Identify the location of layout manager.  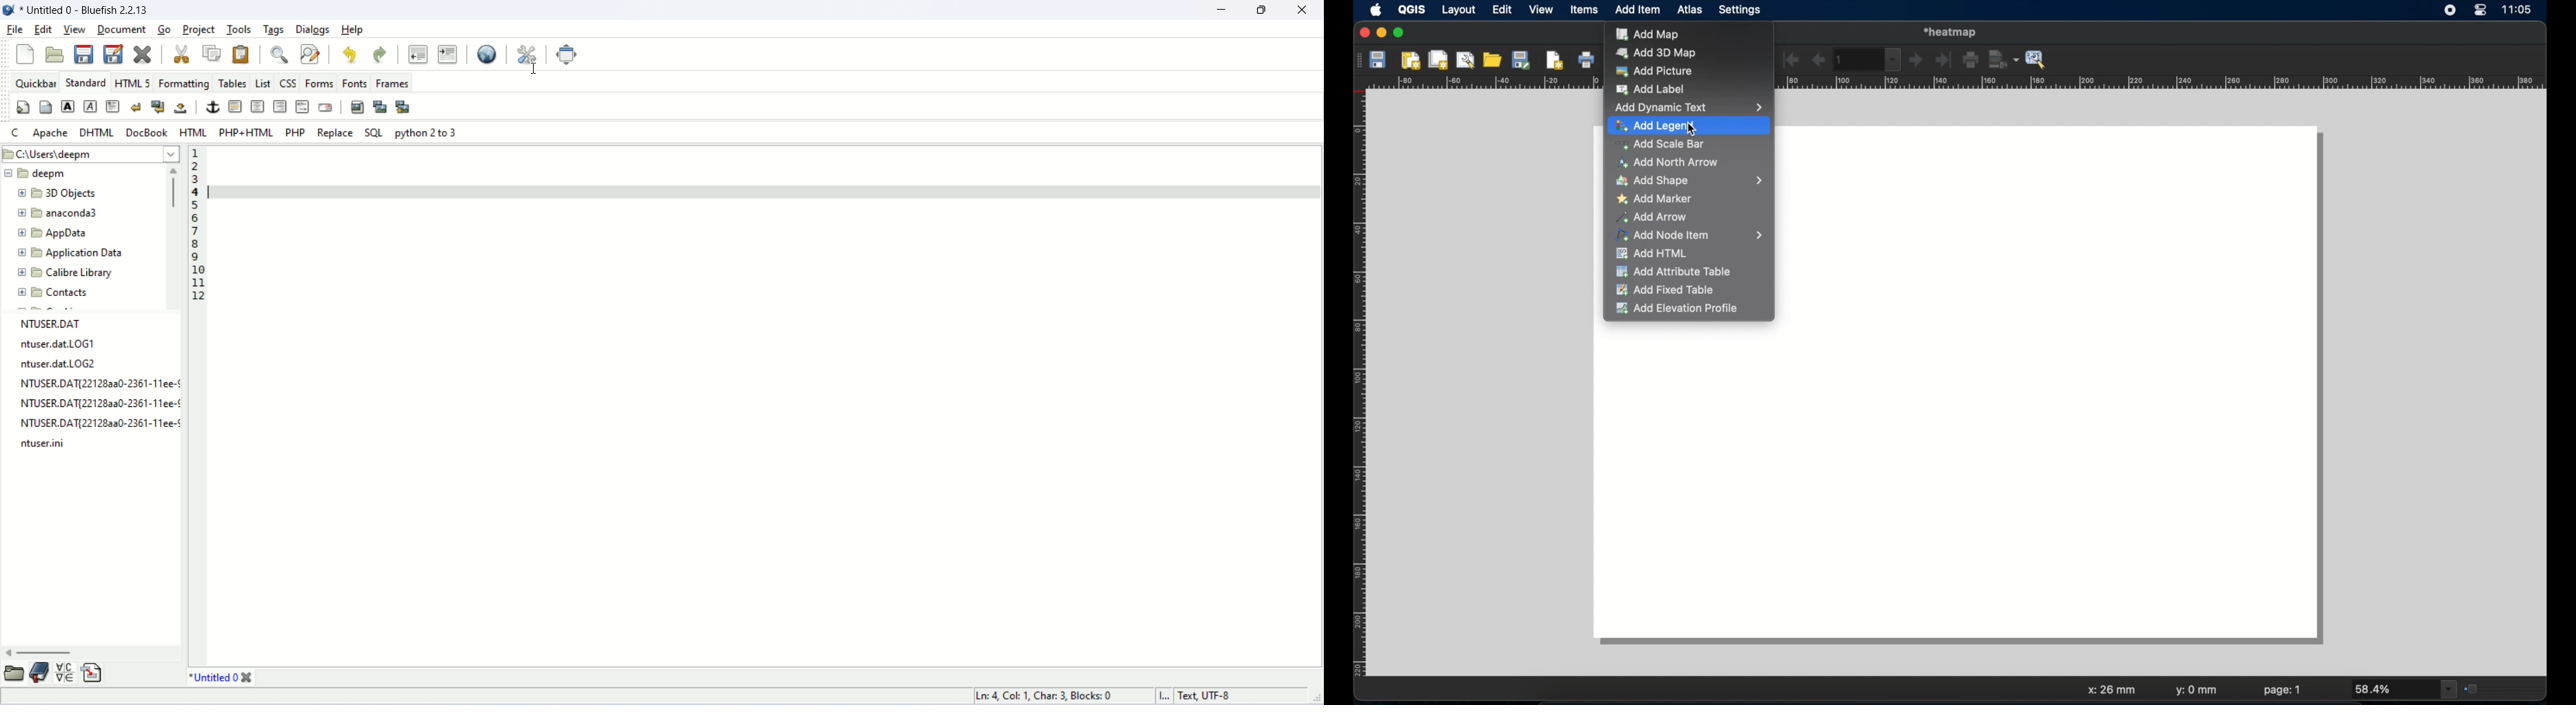
(1467, 60).